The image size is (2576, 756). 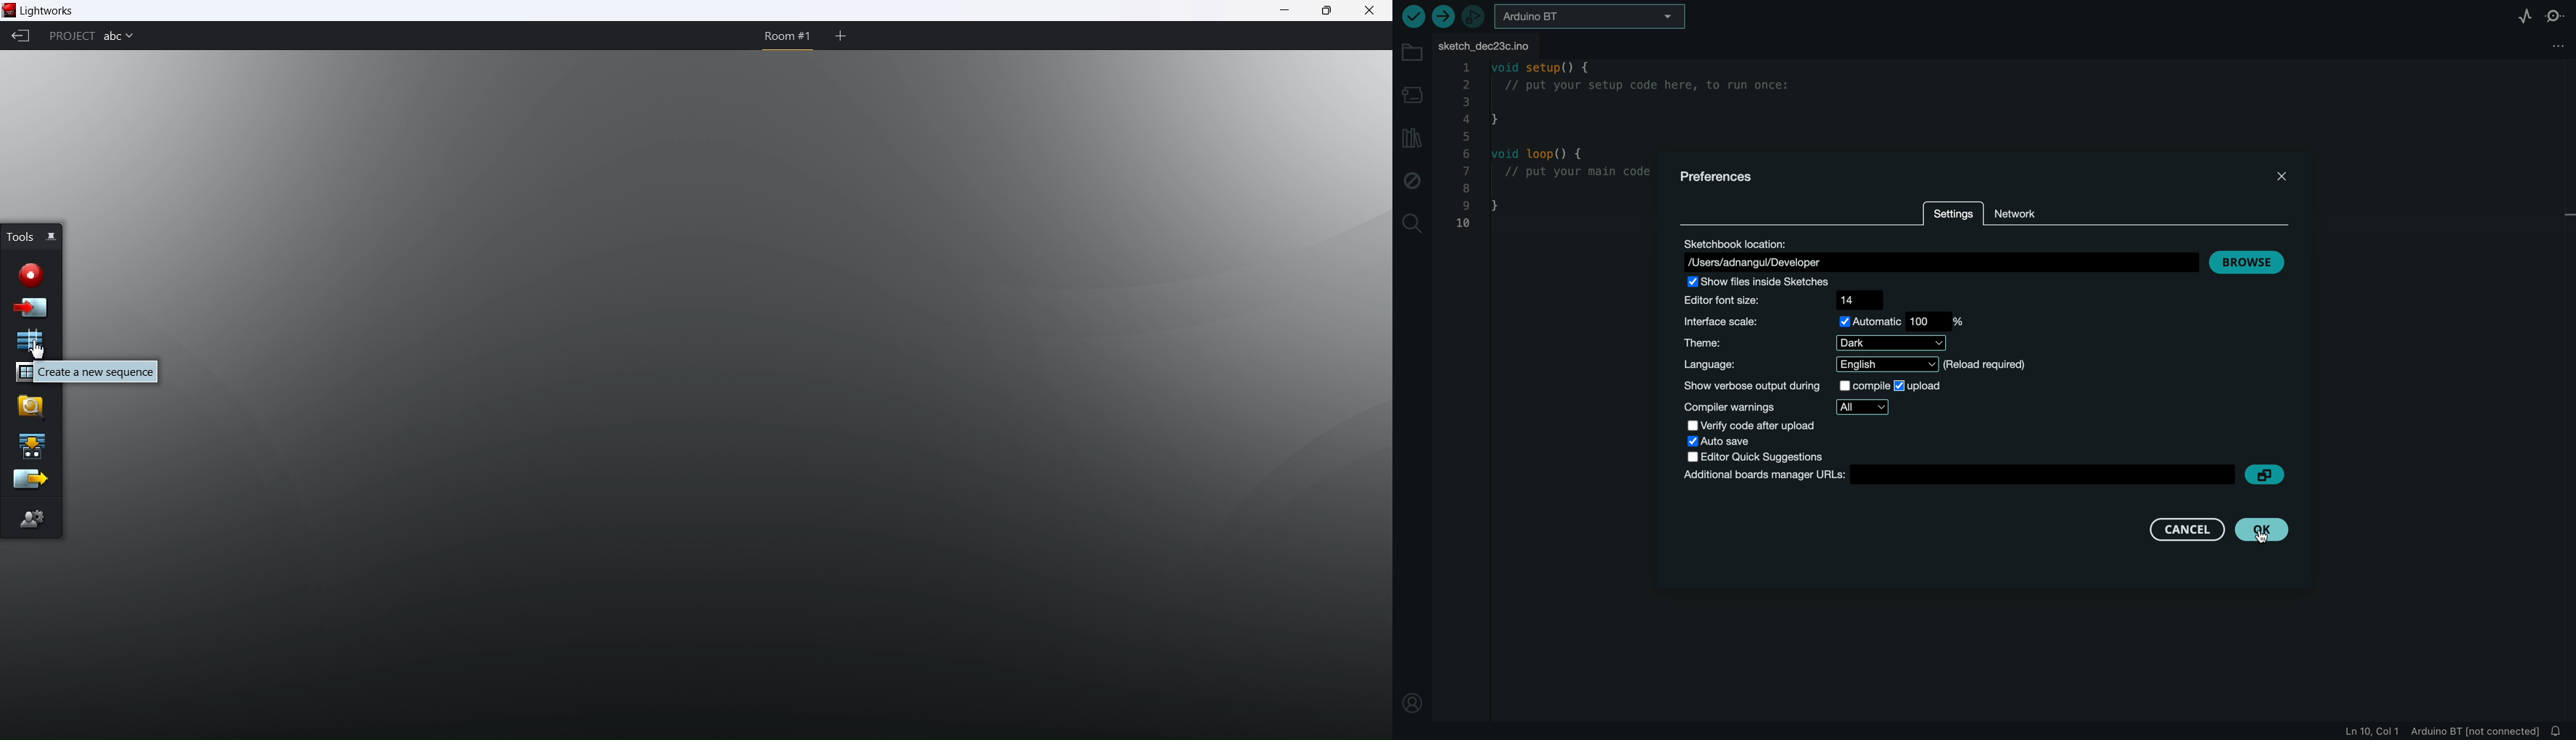 I want to click on room 1, so click(x=782, y=37).